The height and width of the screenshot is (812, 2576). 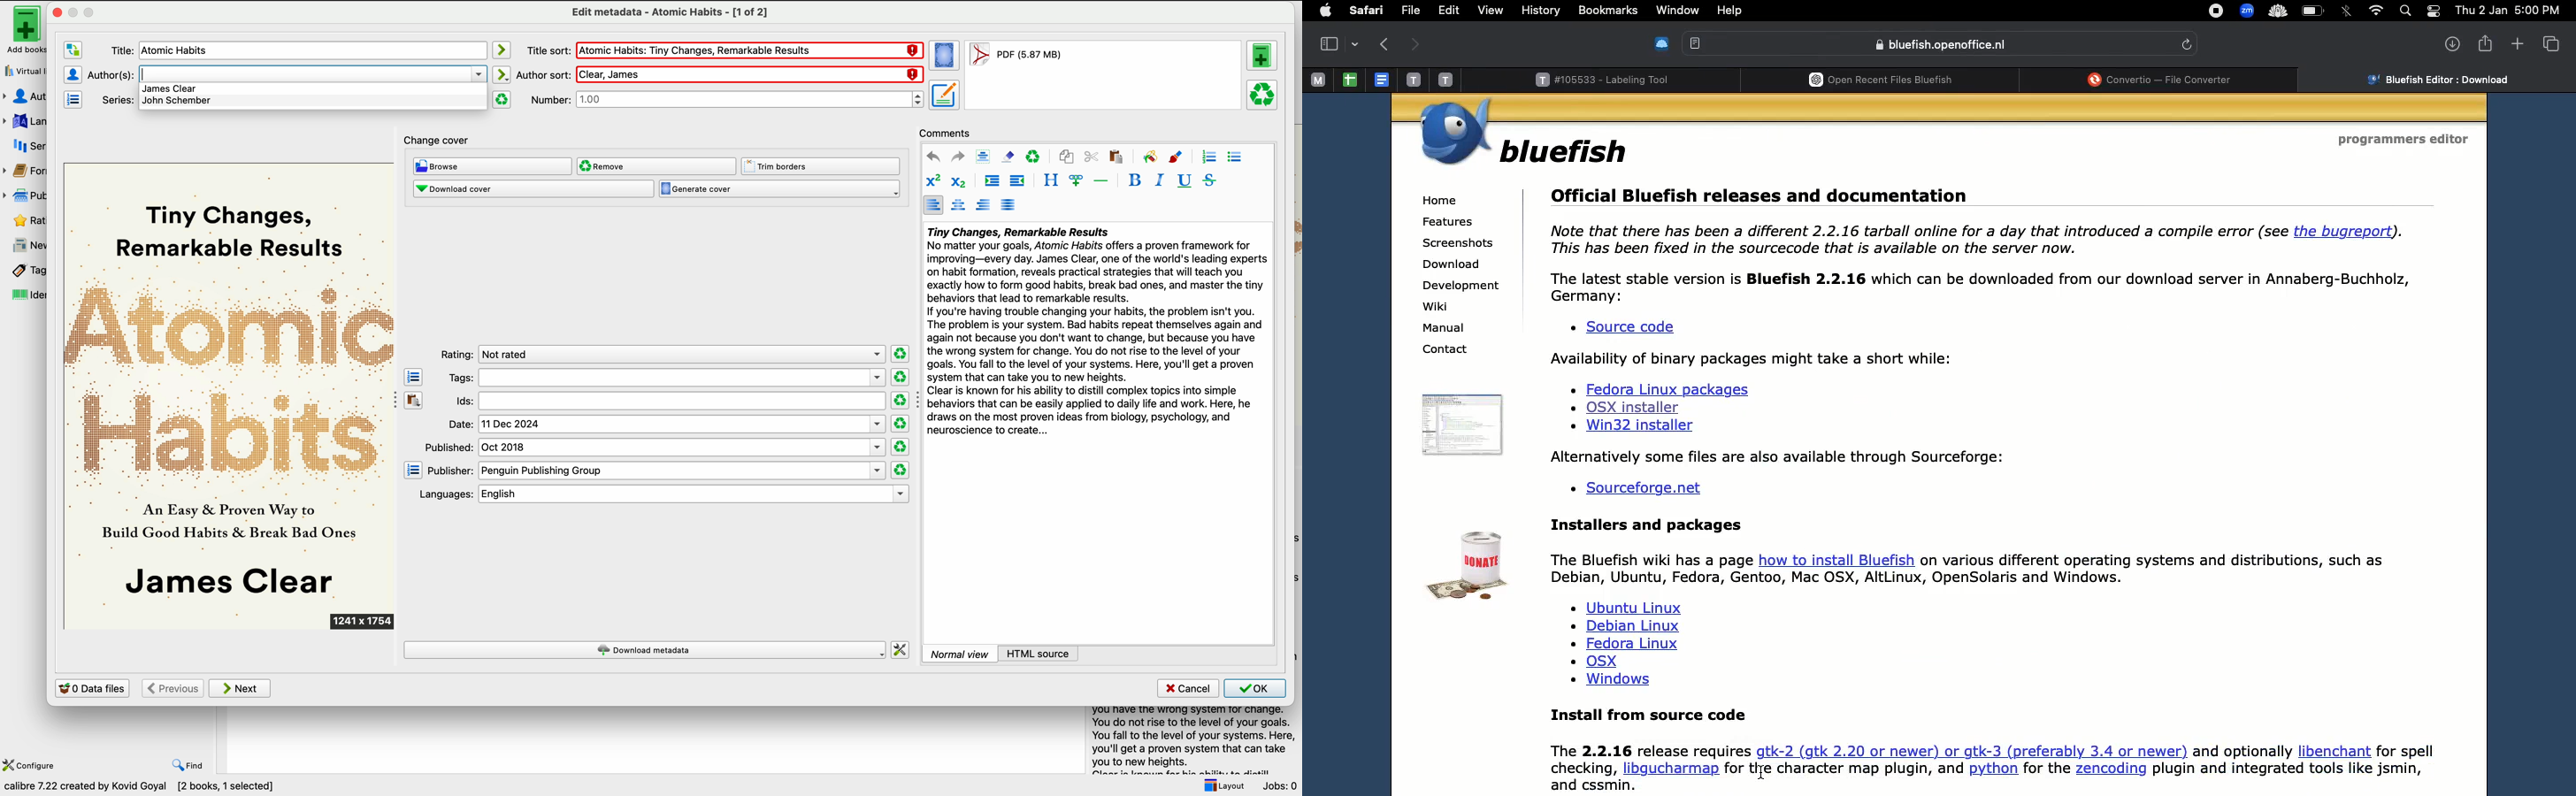 I want to click on project, so click(x=1660, y=11).